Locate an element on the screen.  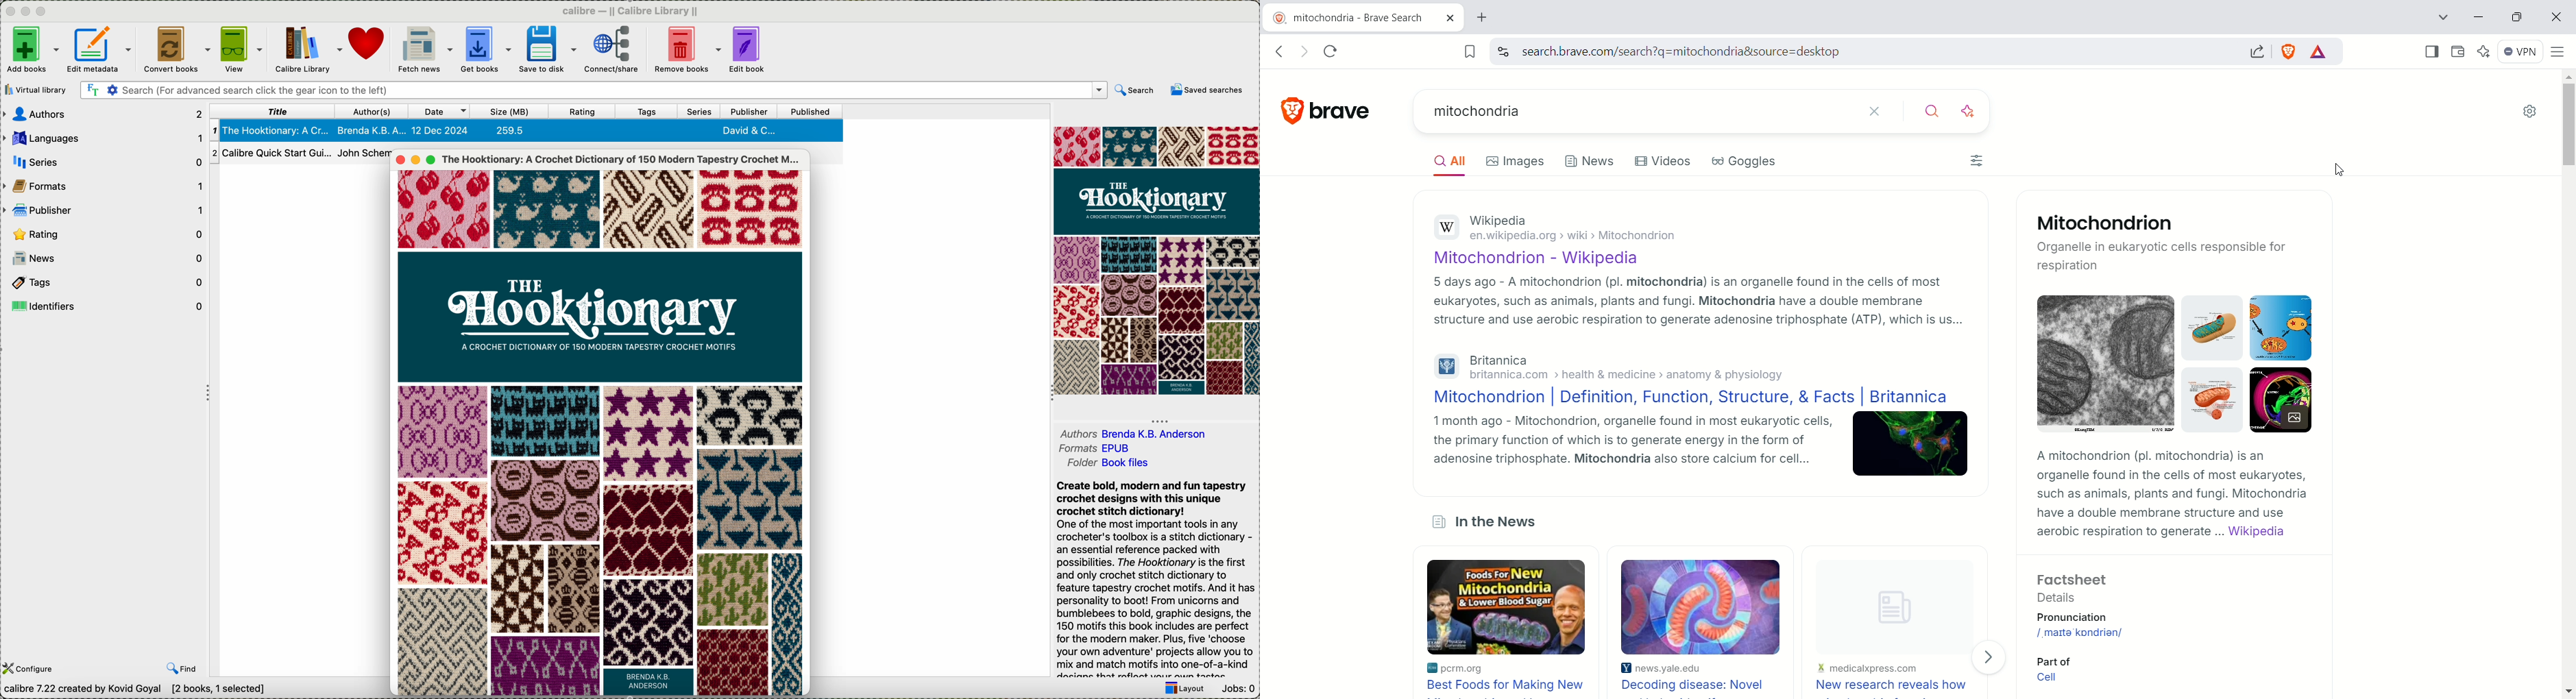
size is located at coordinates (507, 111).